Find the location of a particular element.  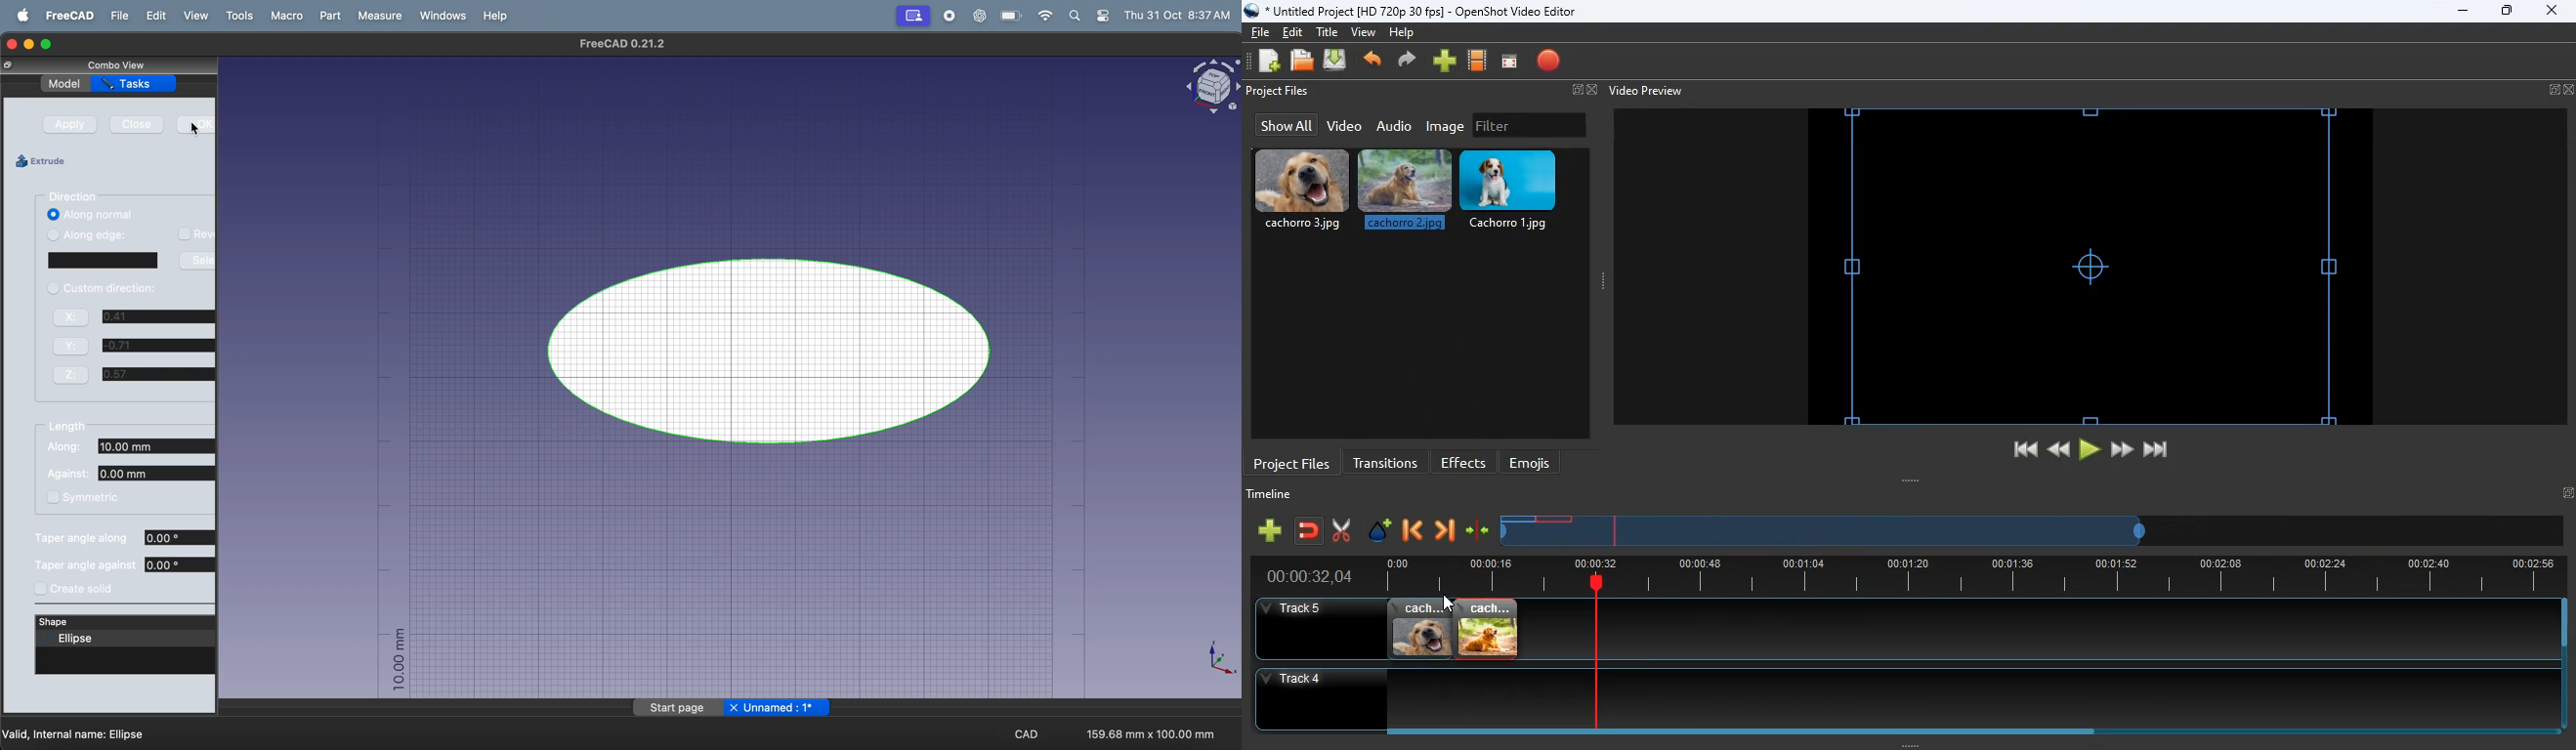

minimize is located at coordinates (30, 46).